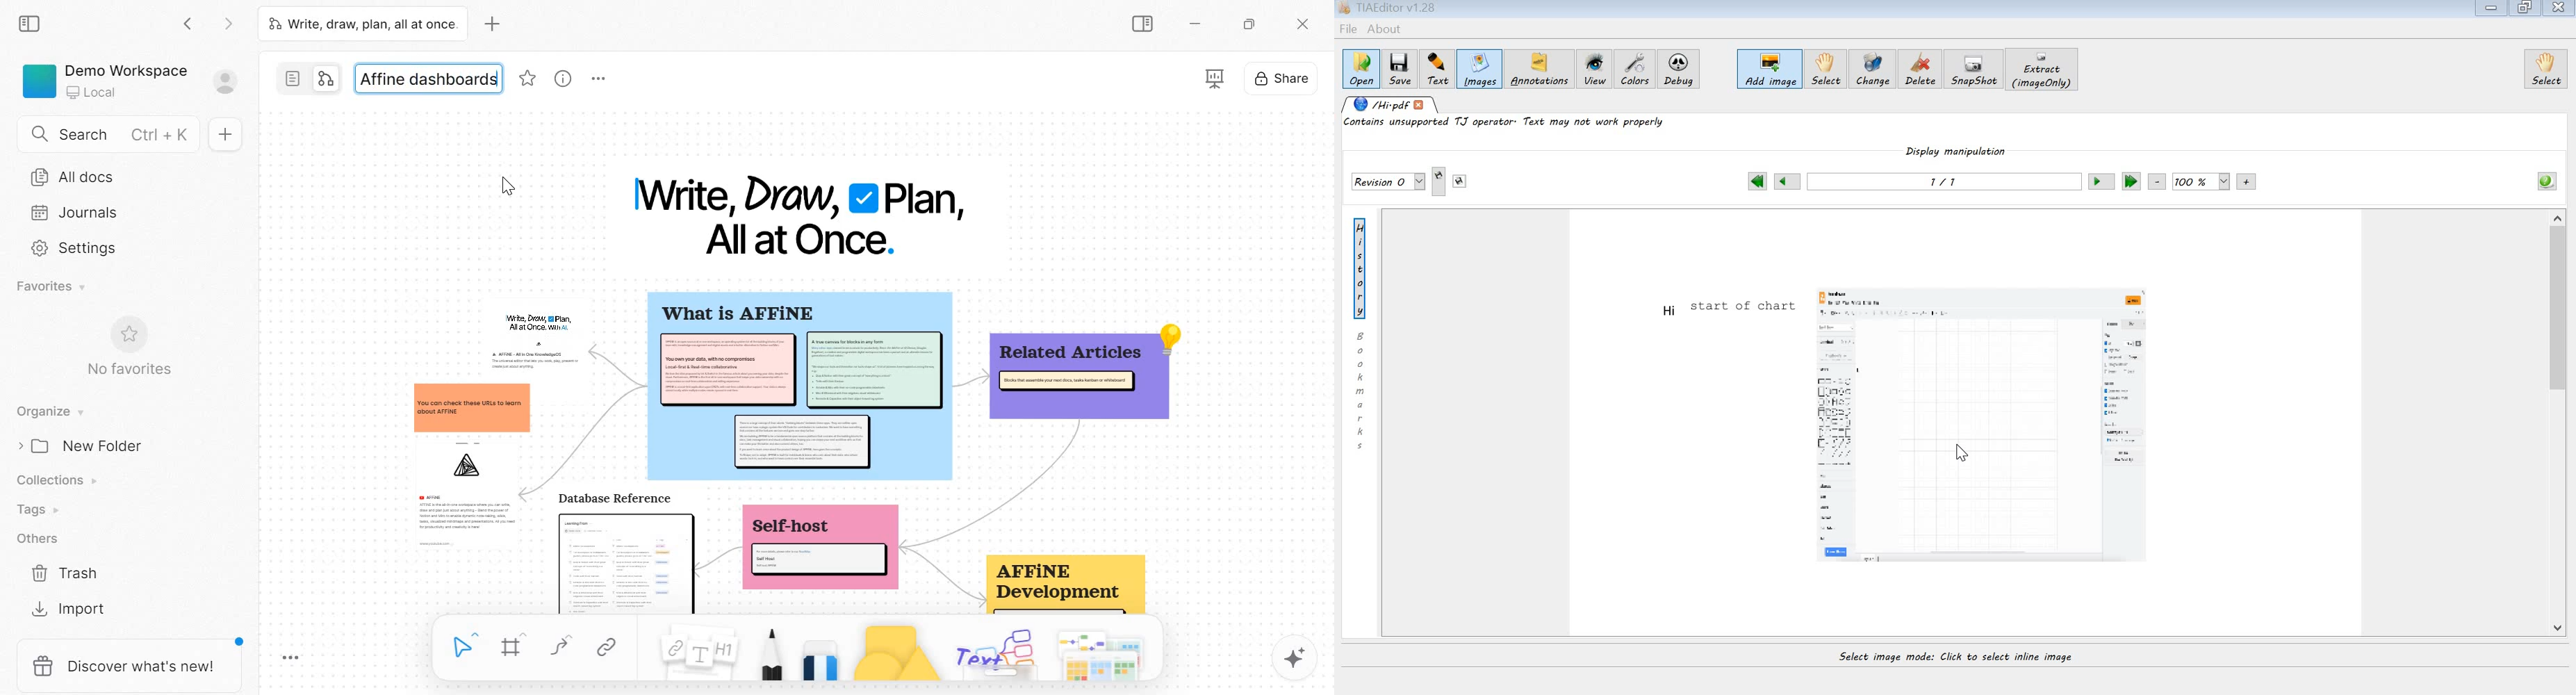 Image resolution: width=2576 pixels, height=700 pixels. I want to click on mind map, so click(793, 452).